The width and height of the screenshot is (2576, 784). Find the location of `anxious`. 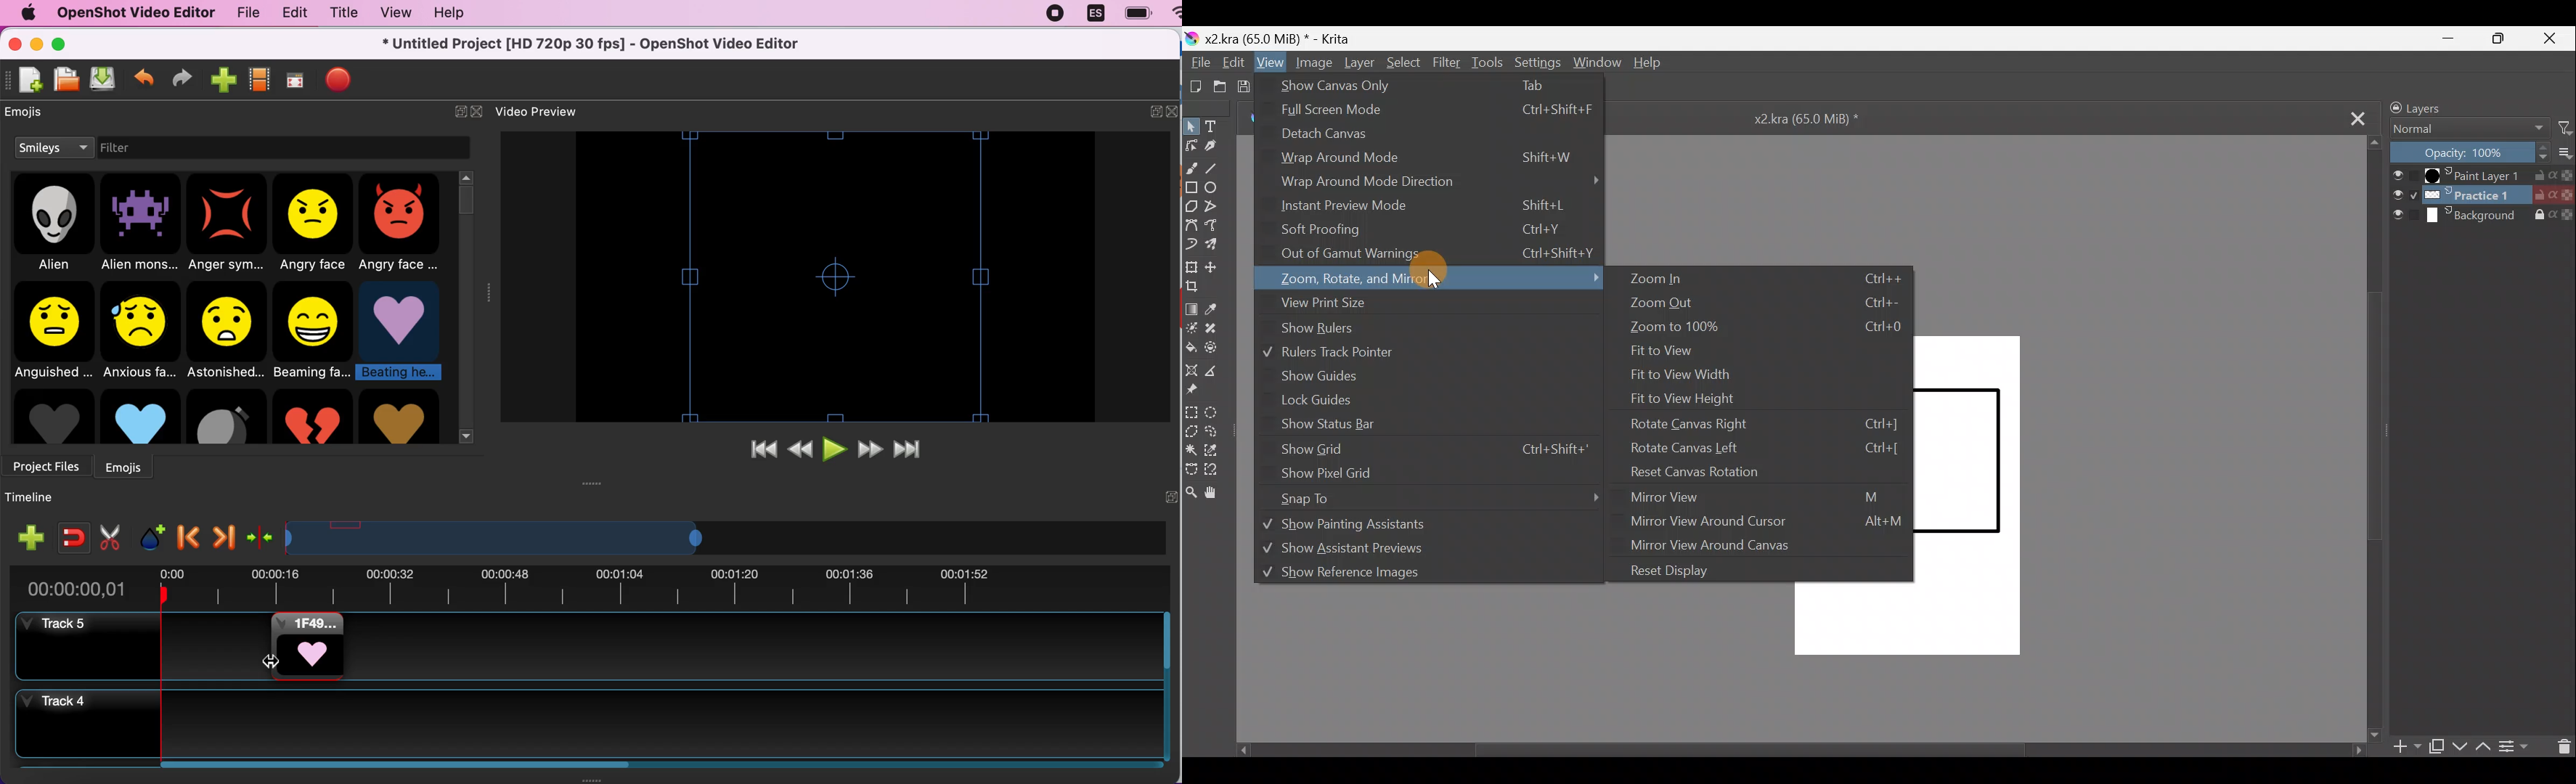

anxious is located at coordinates (143, 328).